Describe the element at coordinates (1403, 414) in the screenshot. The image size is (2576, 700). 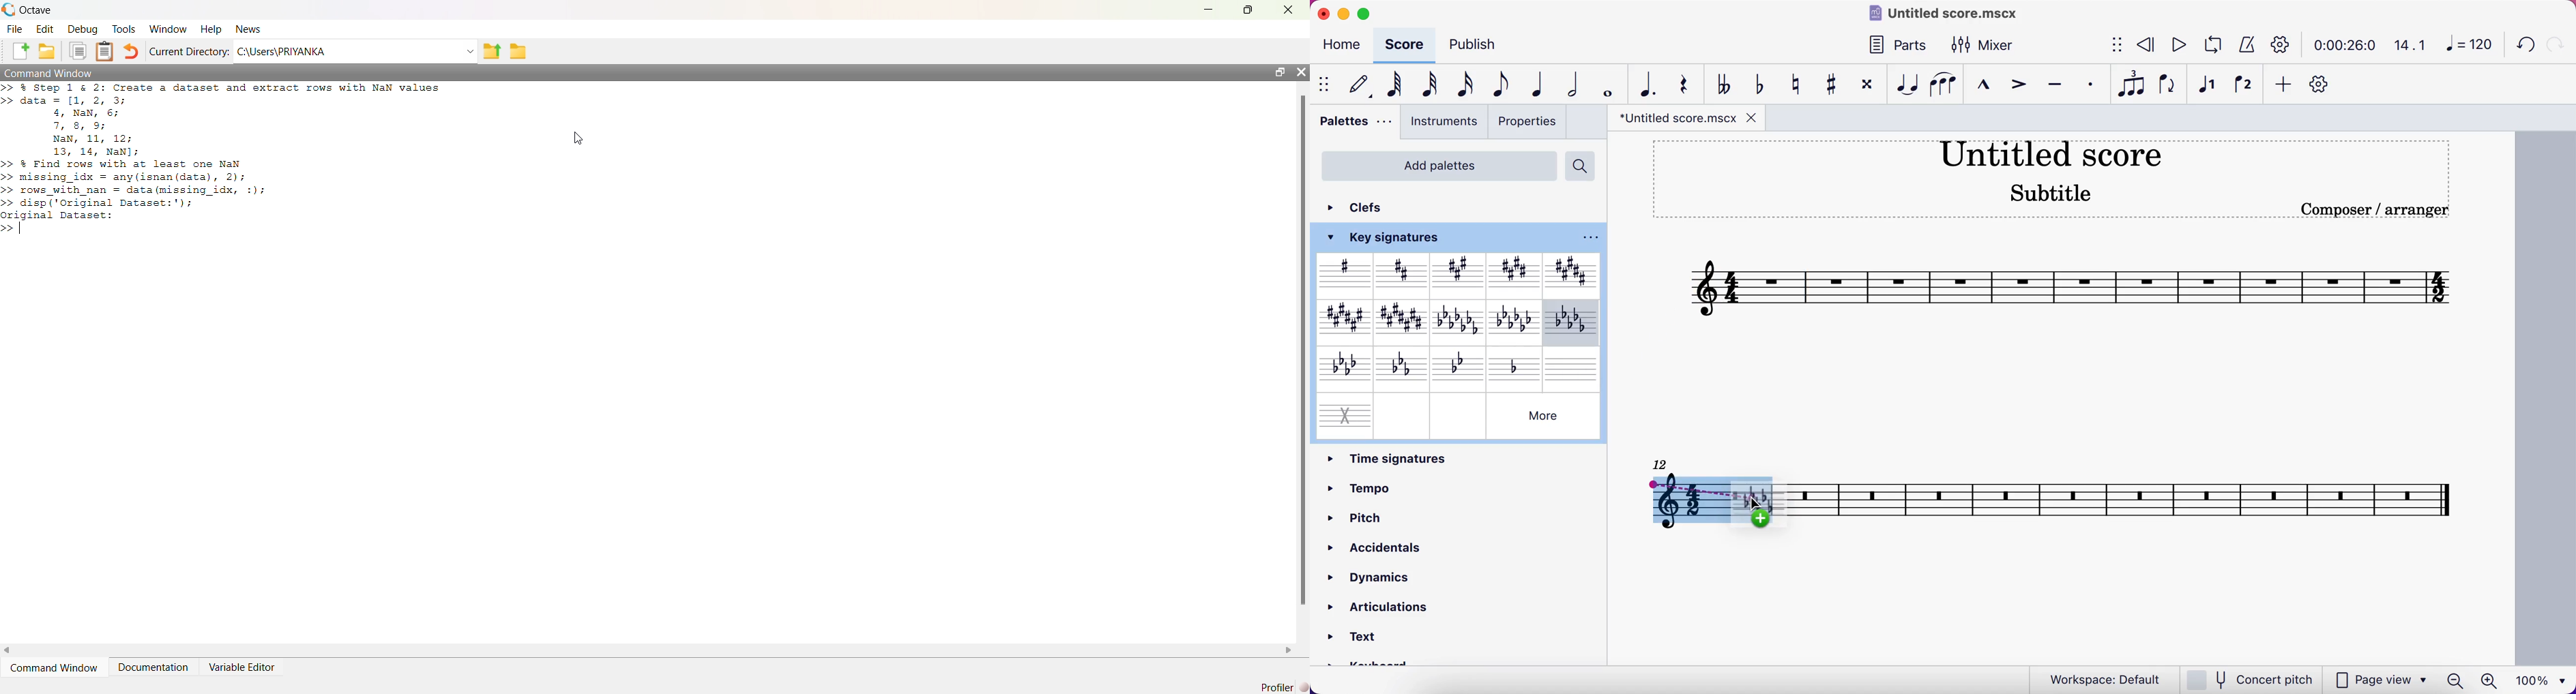
I see `empty` at that location.